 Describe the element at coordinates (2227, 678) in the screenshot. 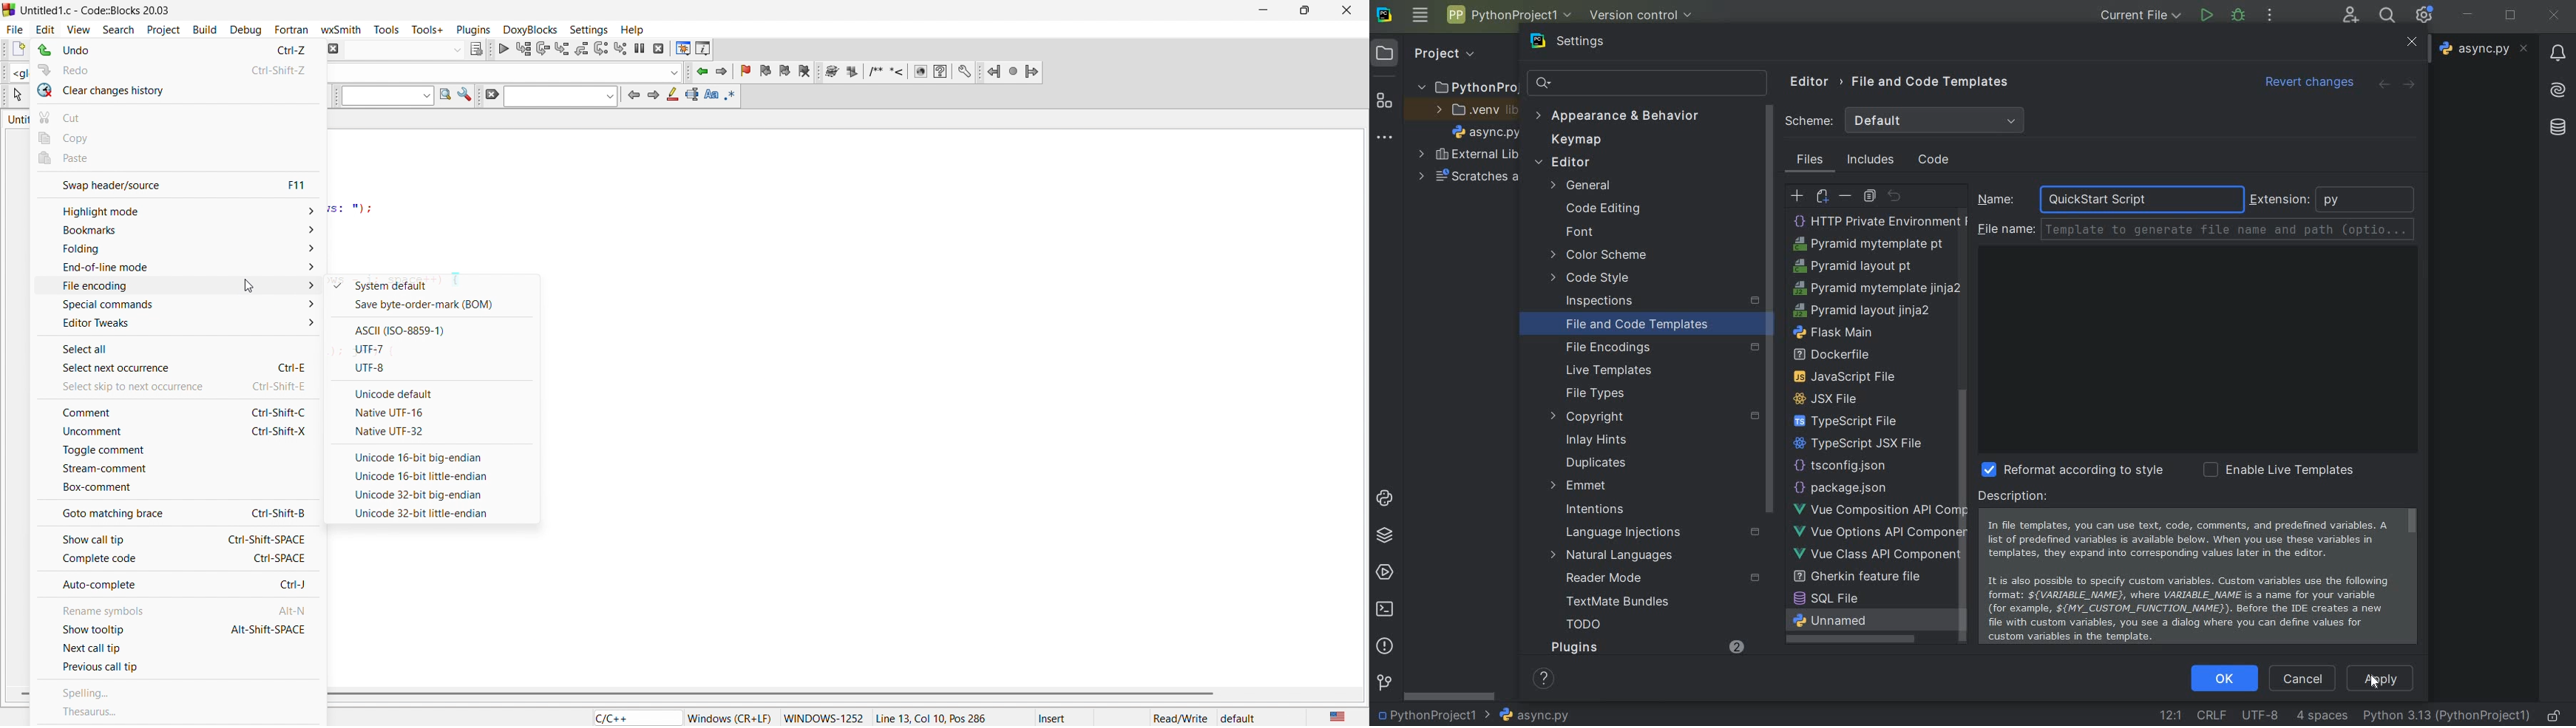

I see `ok` at that location.